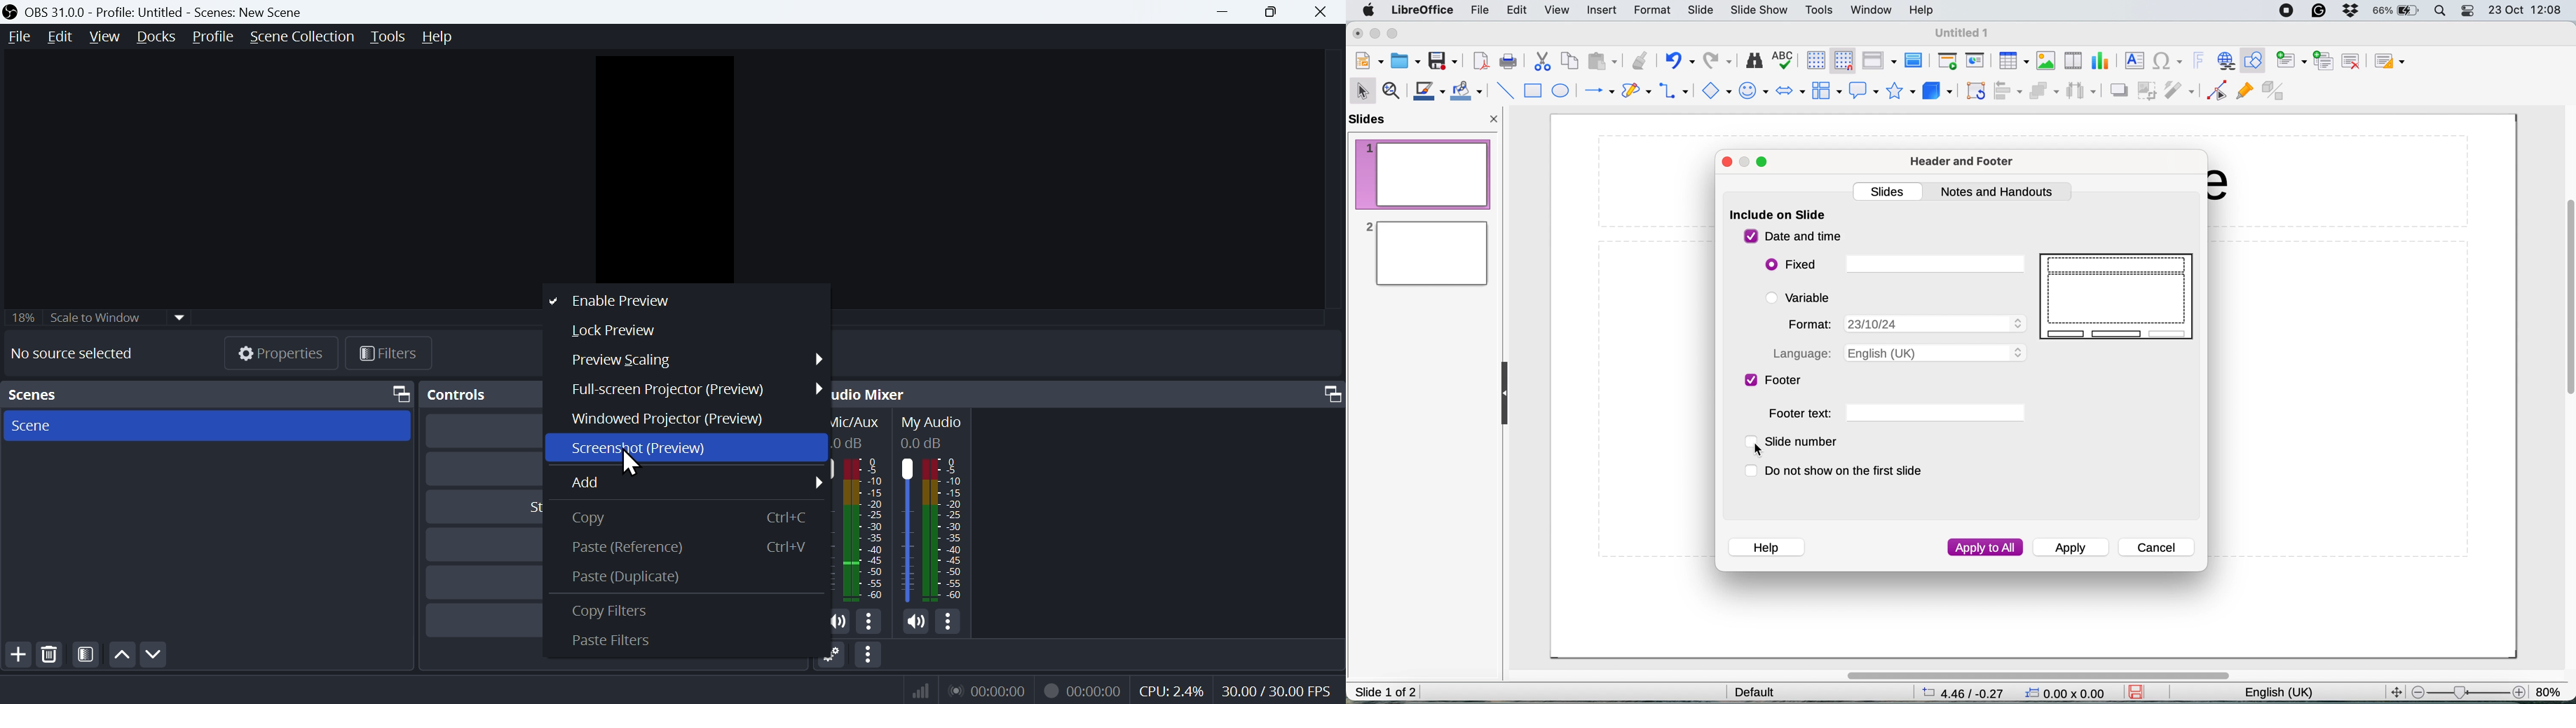  Describe the element at coordinates (862, 507) in the screenshot. I see `Mic/Aux` at that location.